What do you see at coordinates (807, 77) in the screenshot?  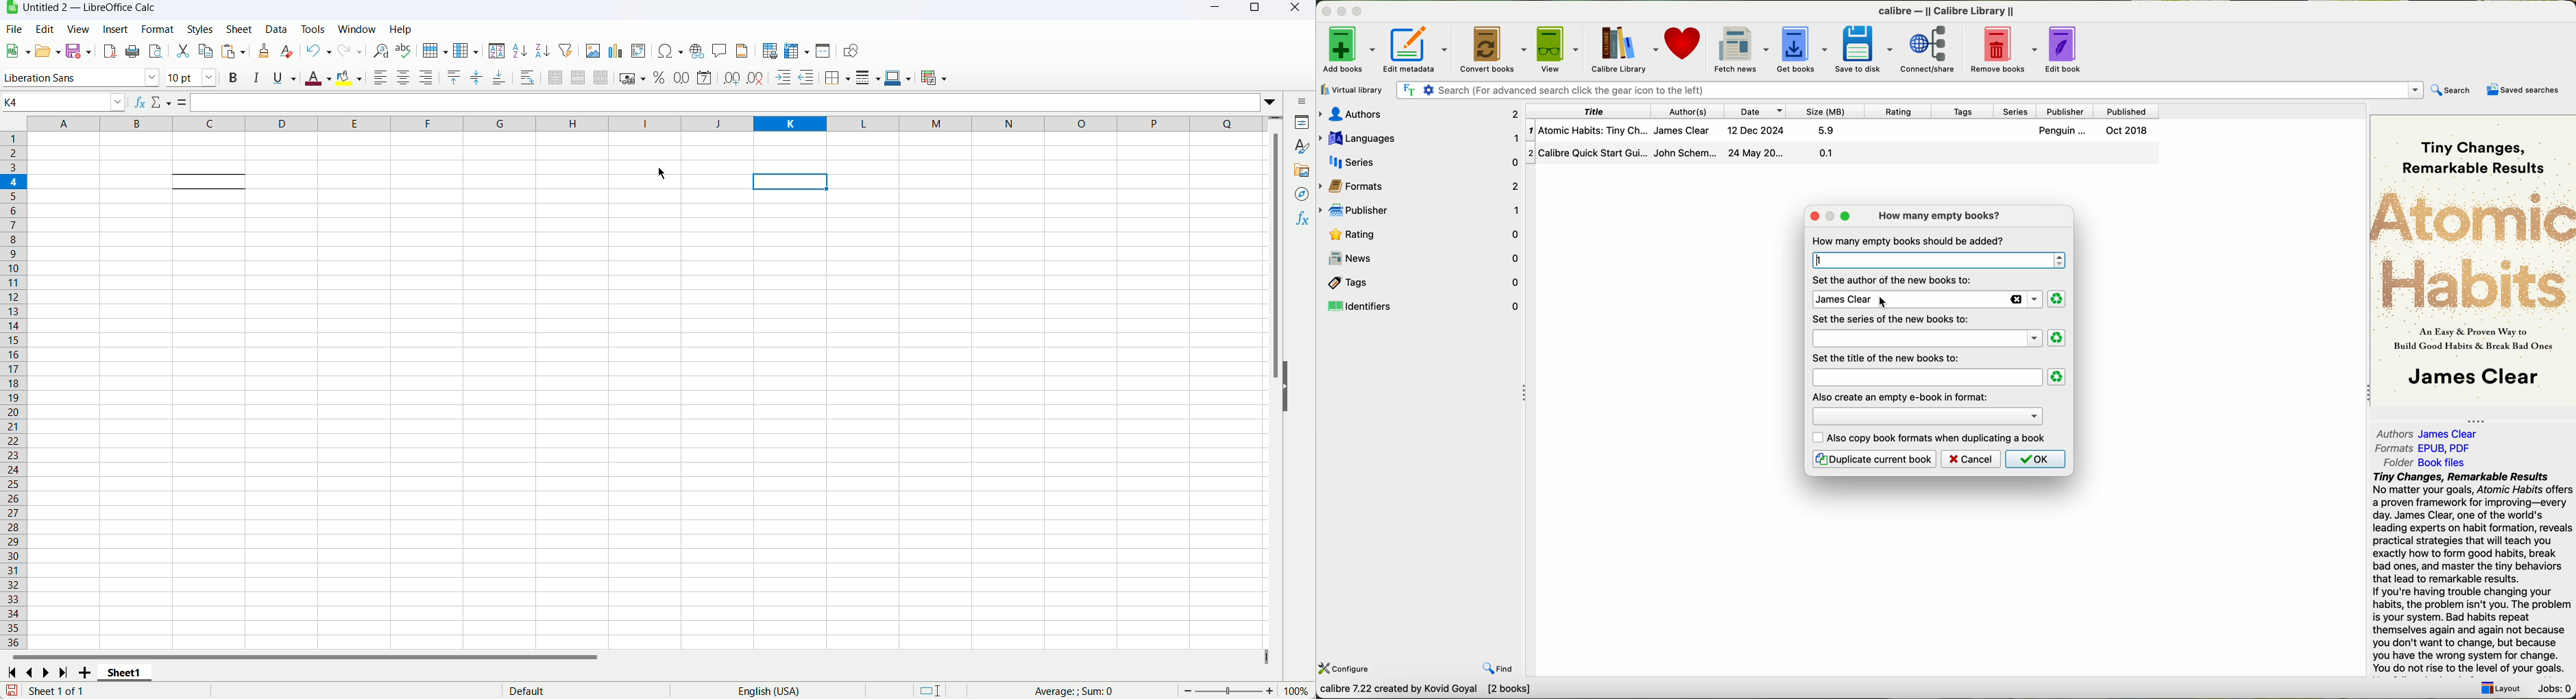 I see `Decrease indent` at bounding box center [807, 77].